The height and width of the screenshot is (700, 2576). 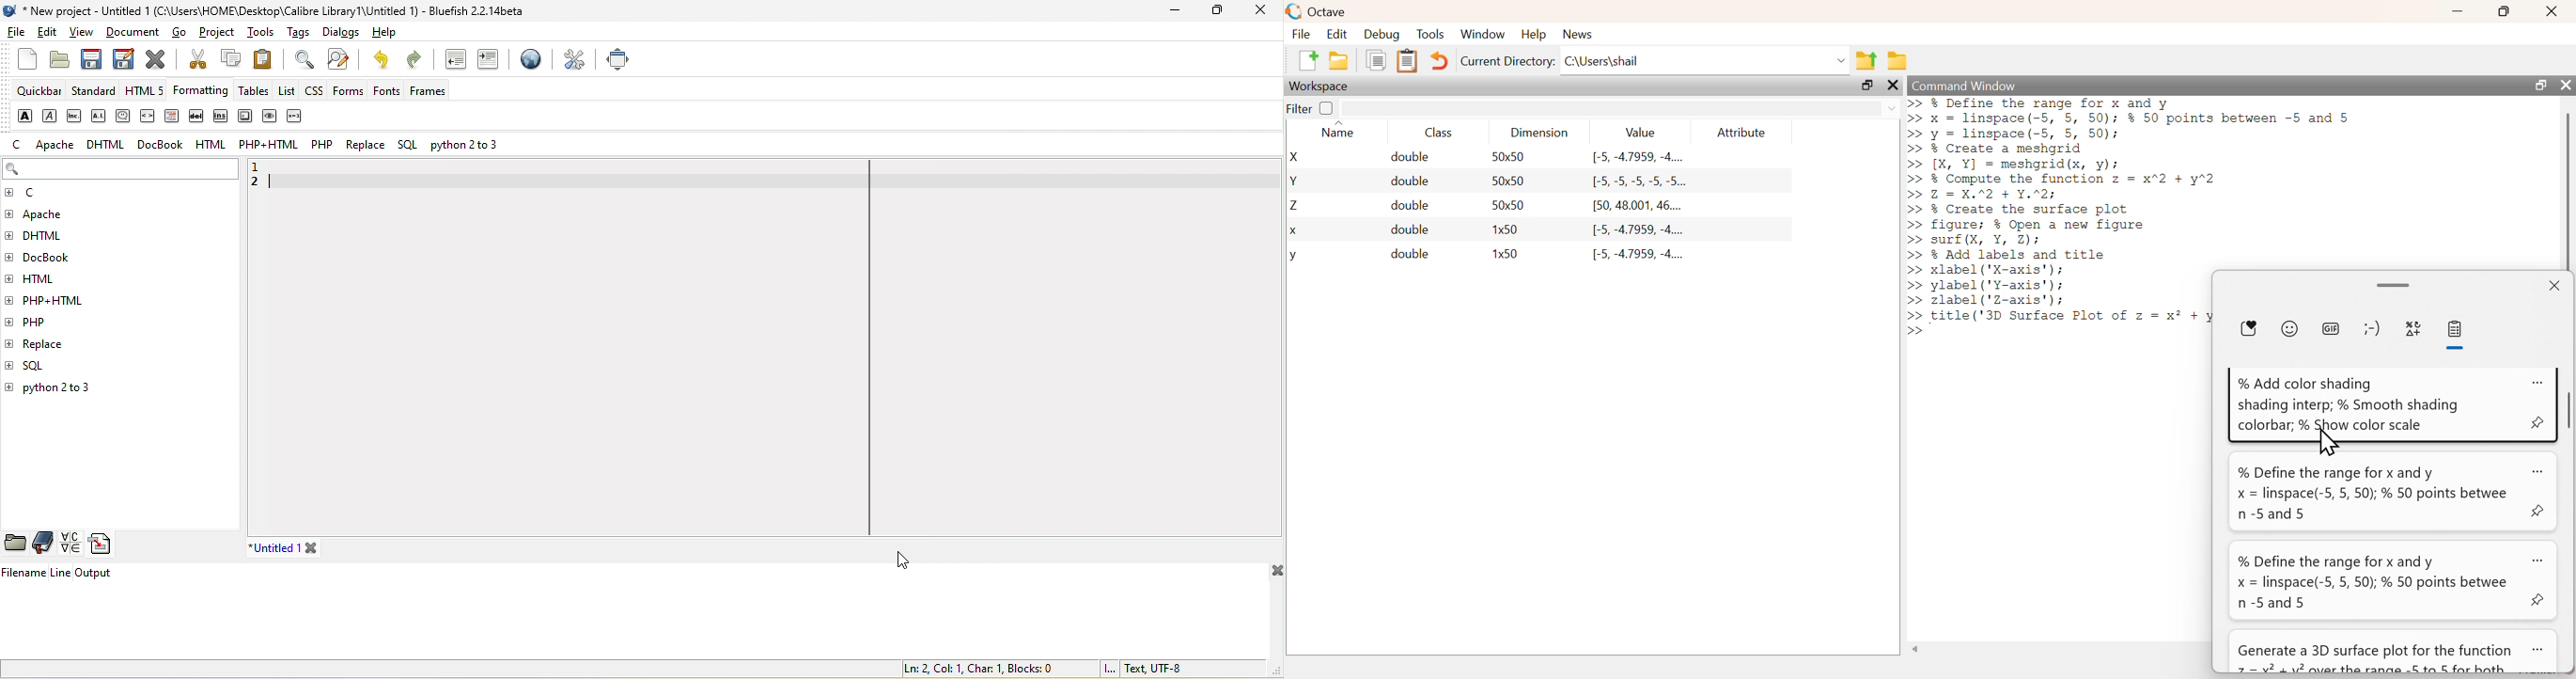 What do you see at coordinates (1273, 573) in the screenshot?
I see `close` at bounding box center [1273, 573].